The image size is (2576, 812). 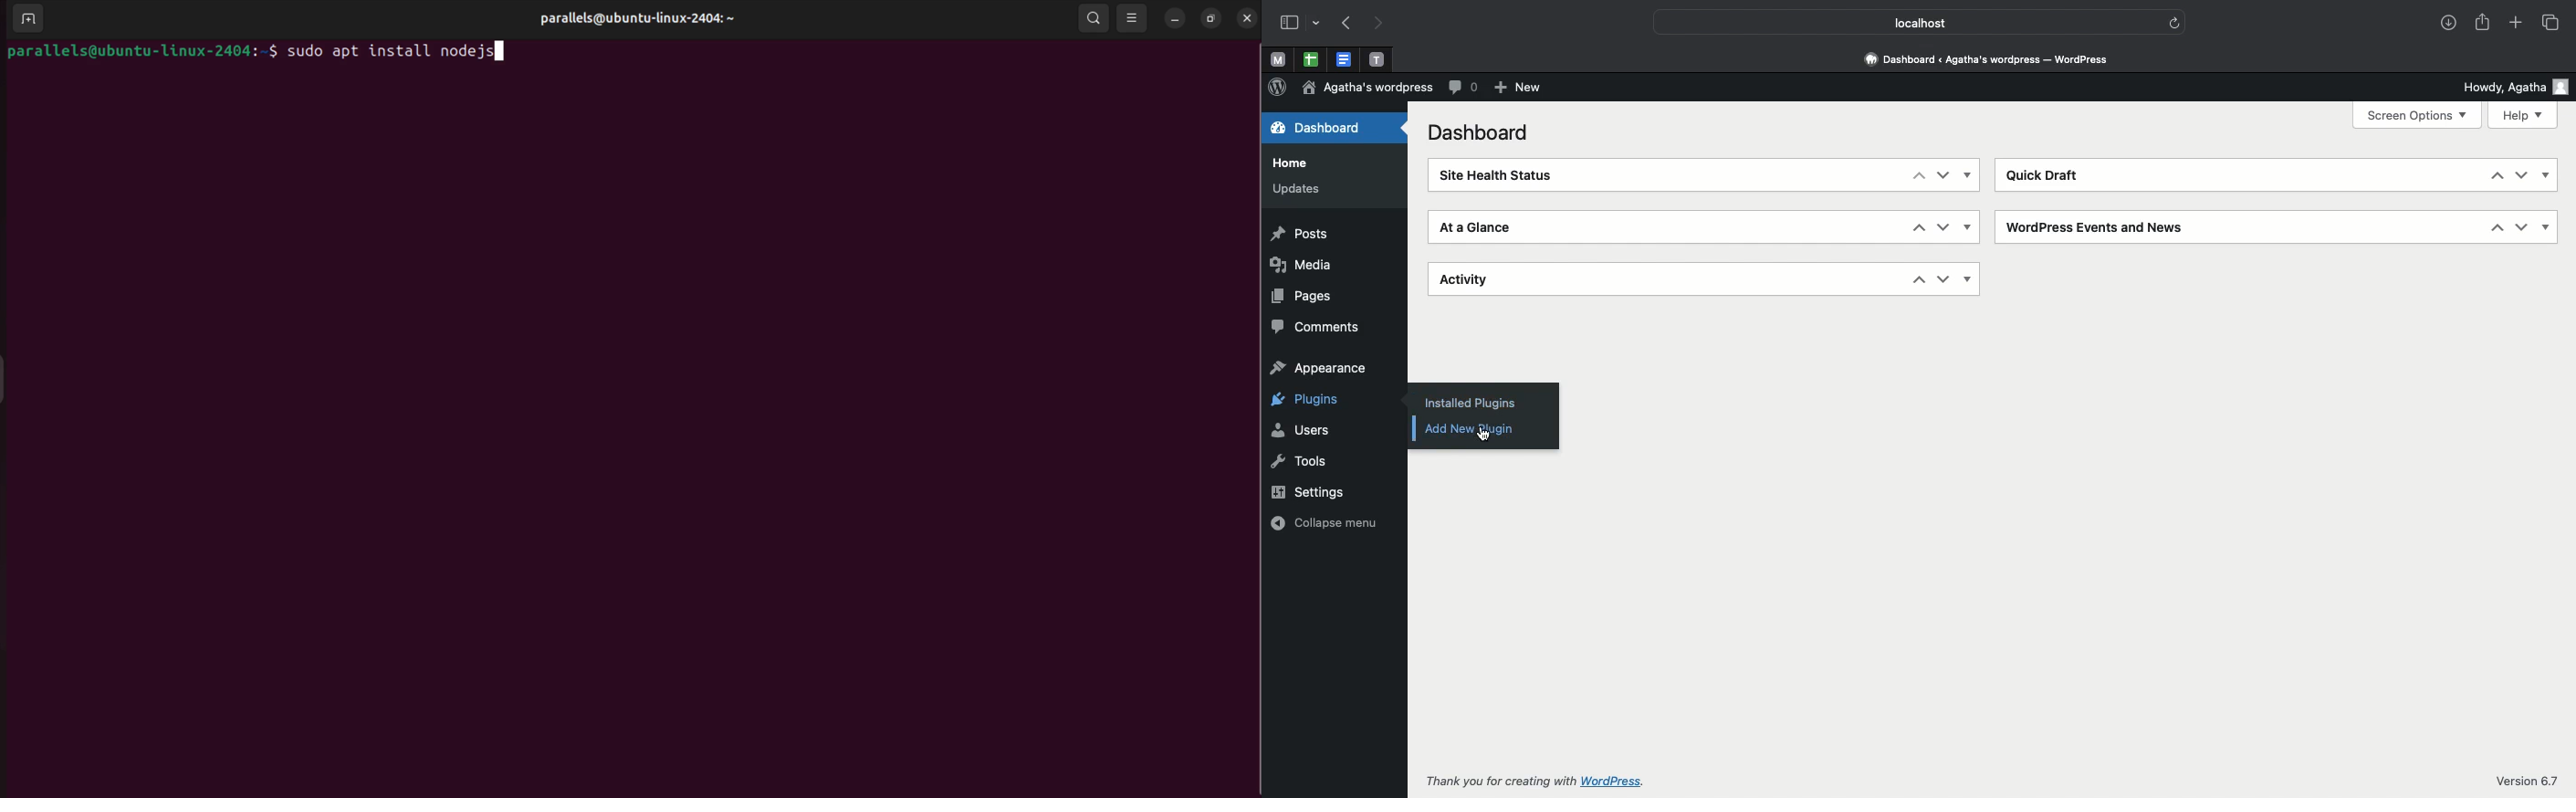 What do you see at coordinates (2179, 22) in the screenshot?
I see `refresh` at bounding box center [2179, 22].